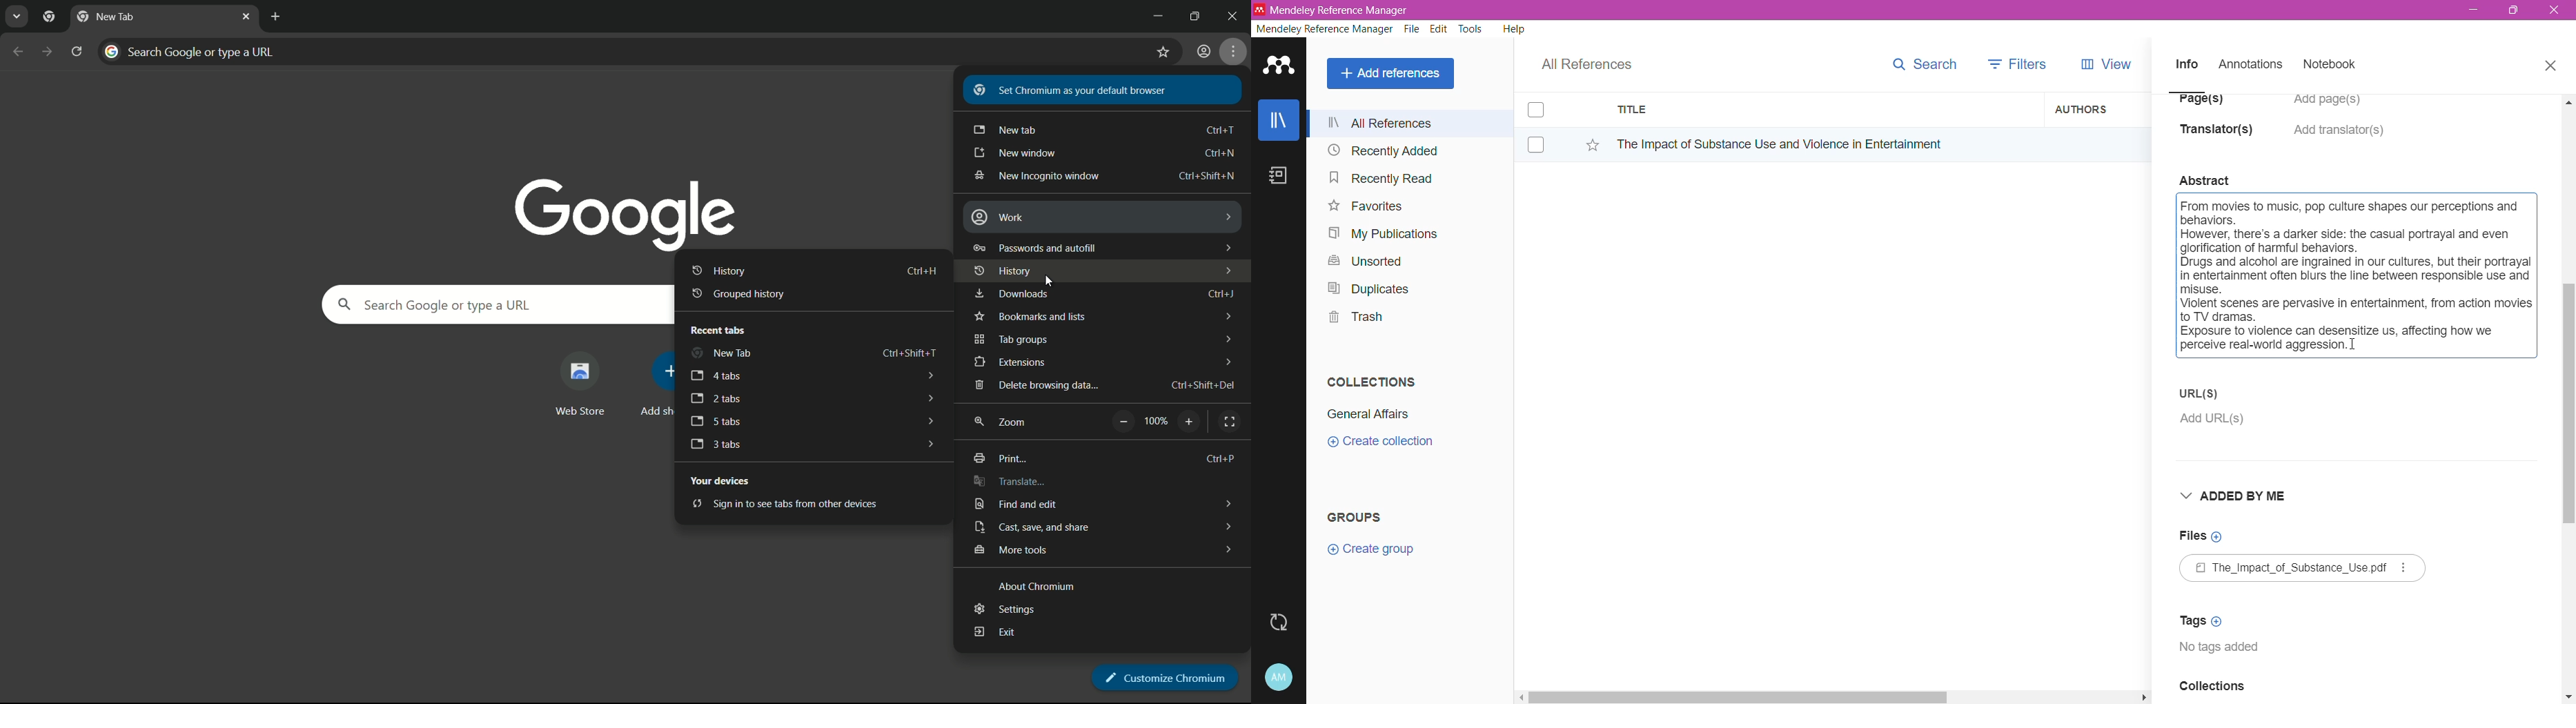  I want to click on Click to Create Group, so click(1374, 554).